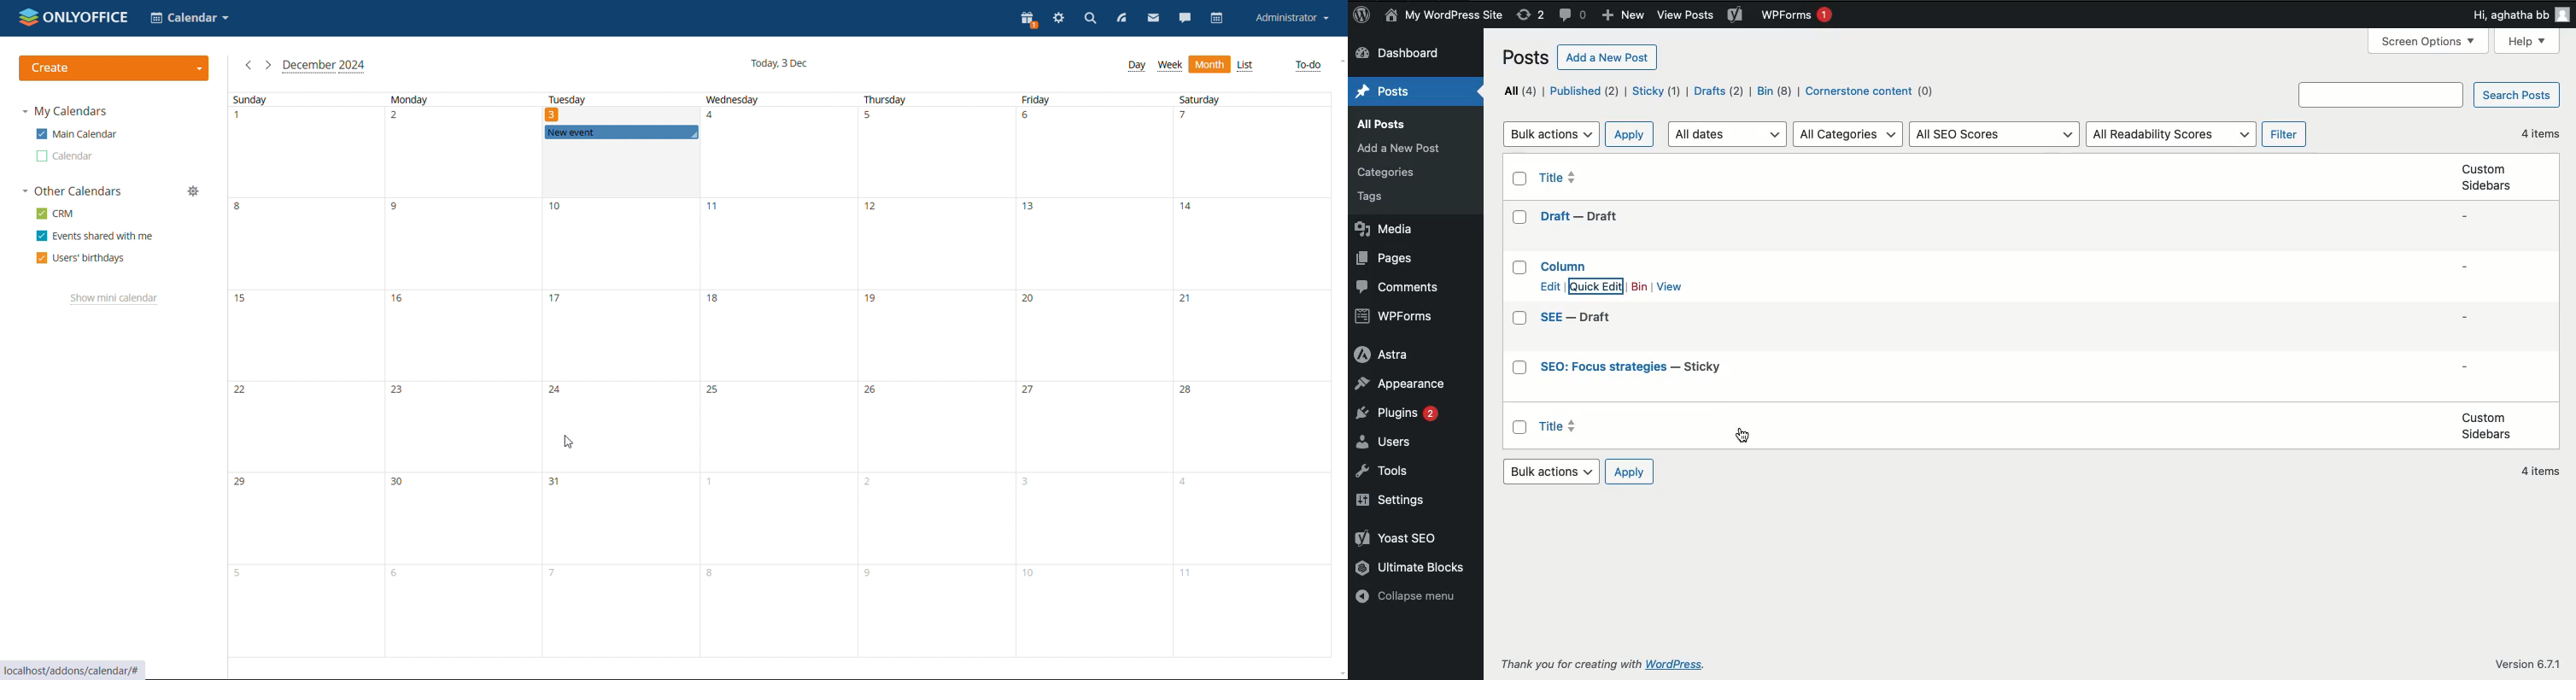  I want to click on checkbox, so click(1519, 218).